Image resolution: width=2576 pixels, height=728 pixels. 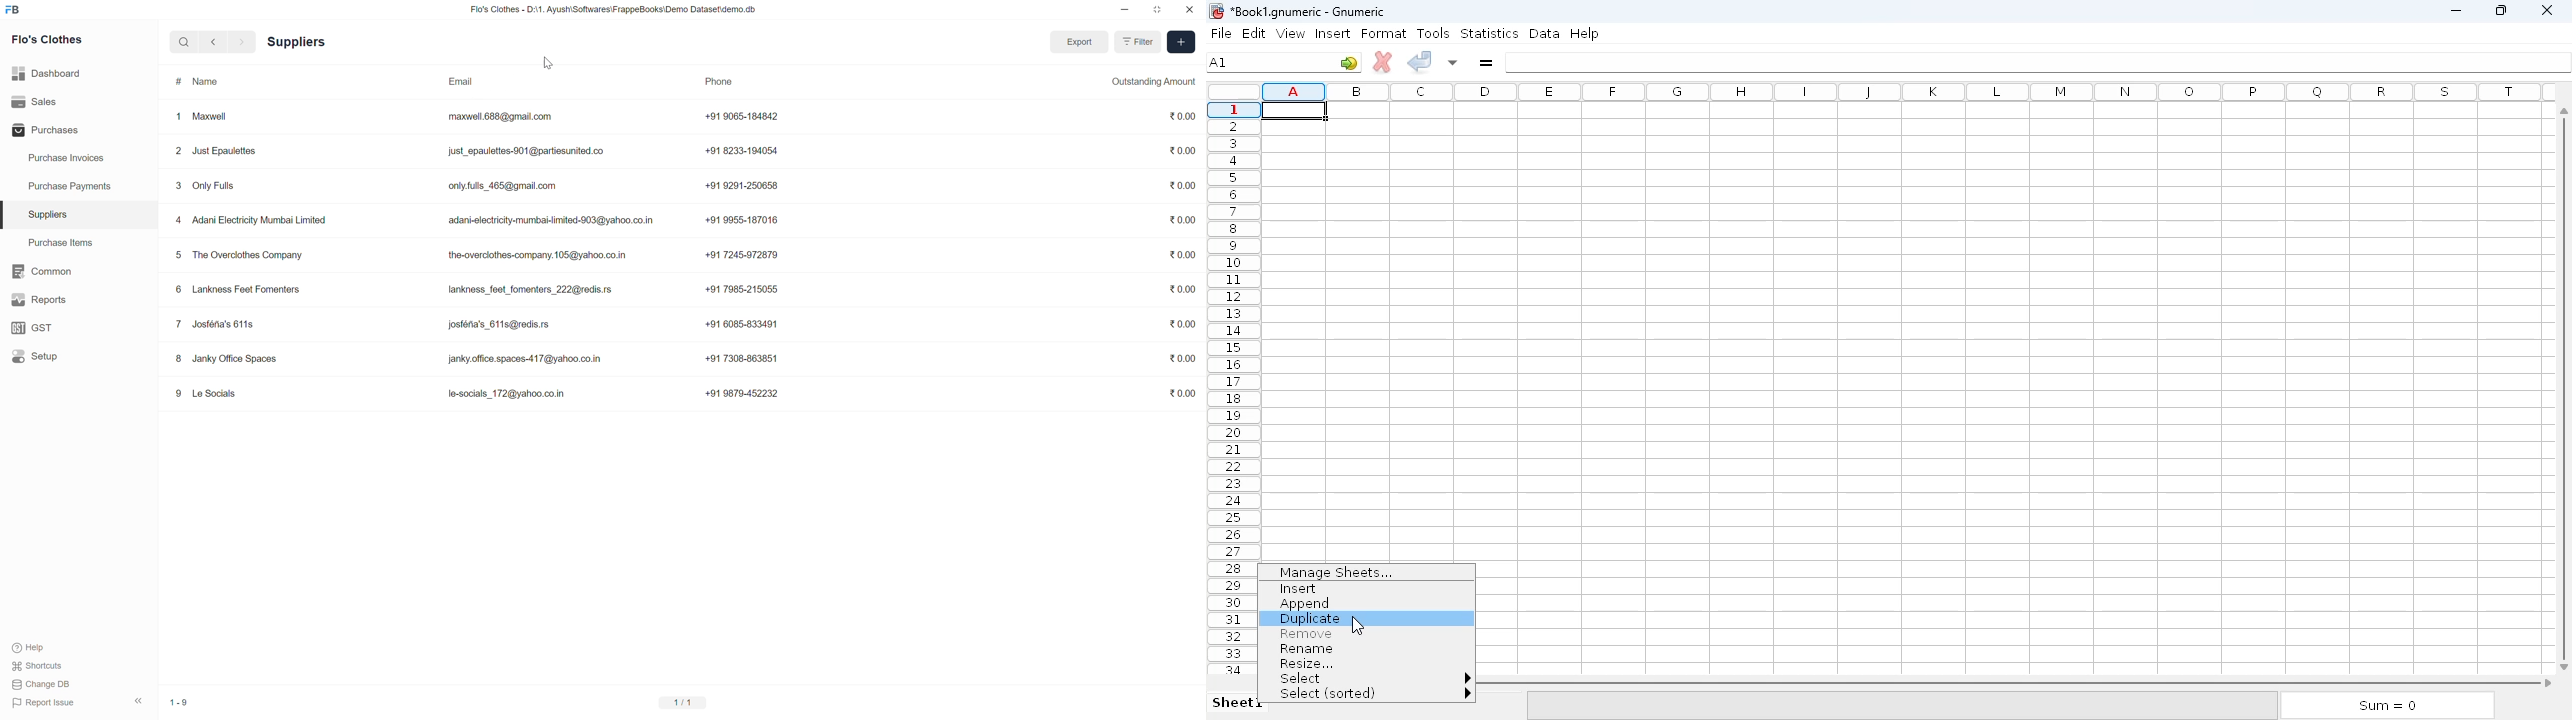 What do you see at coordinates (742, 254) in the screenshot?
I see `+91 7245-972879` at bounding box center [742, 254].